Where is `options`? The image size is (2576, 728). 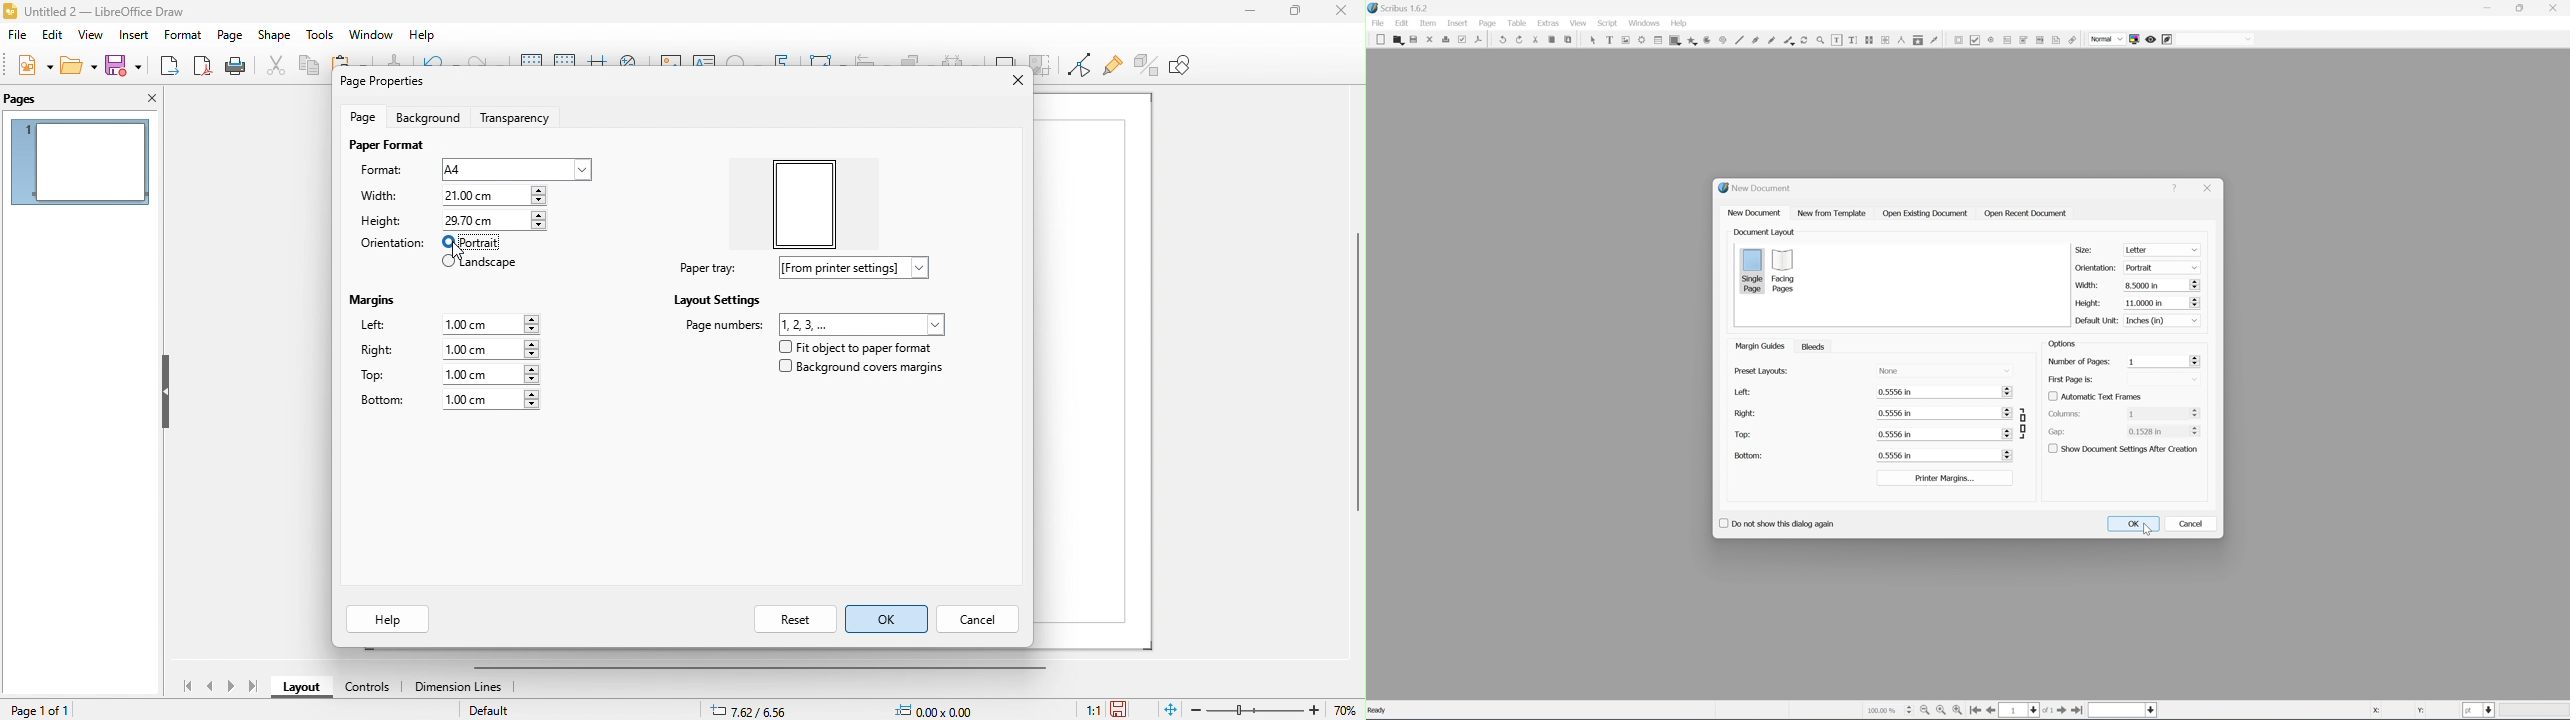 options is located at coordinates (2066, 343).